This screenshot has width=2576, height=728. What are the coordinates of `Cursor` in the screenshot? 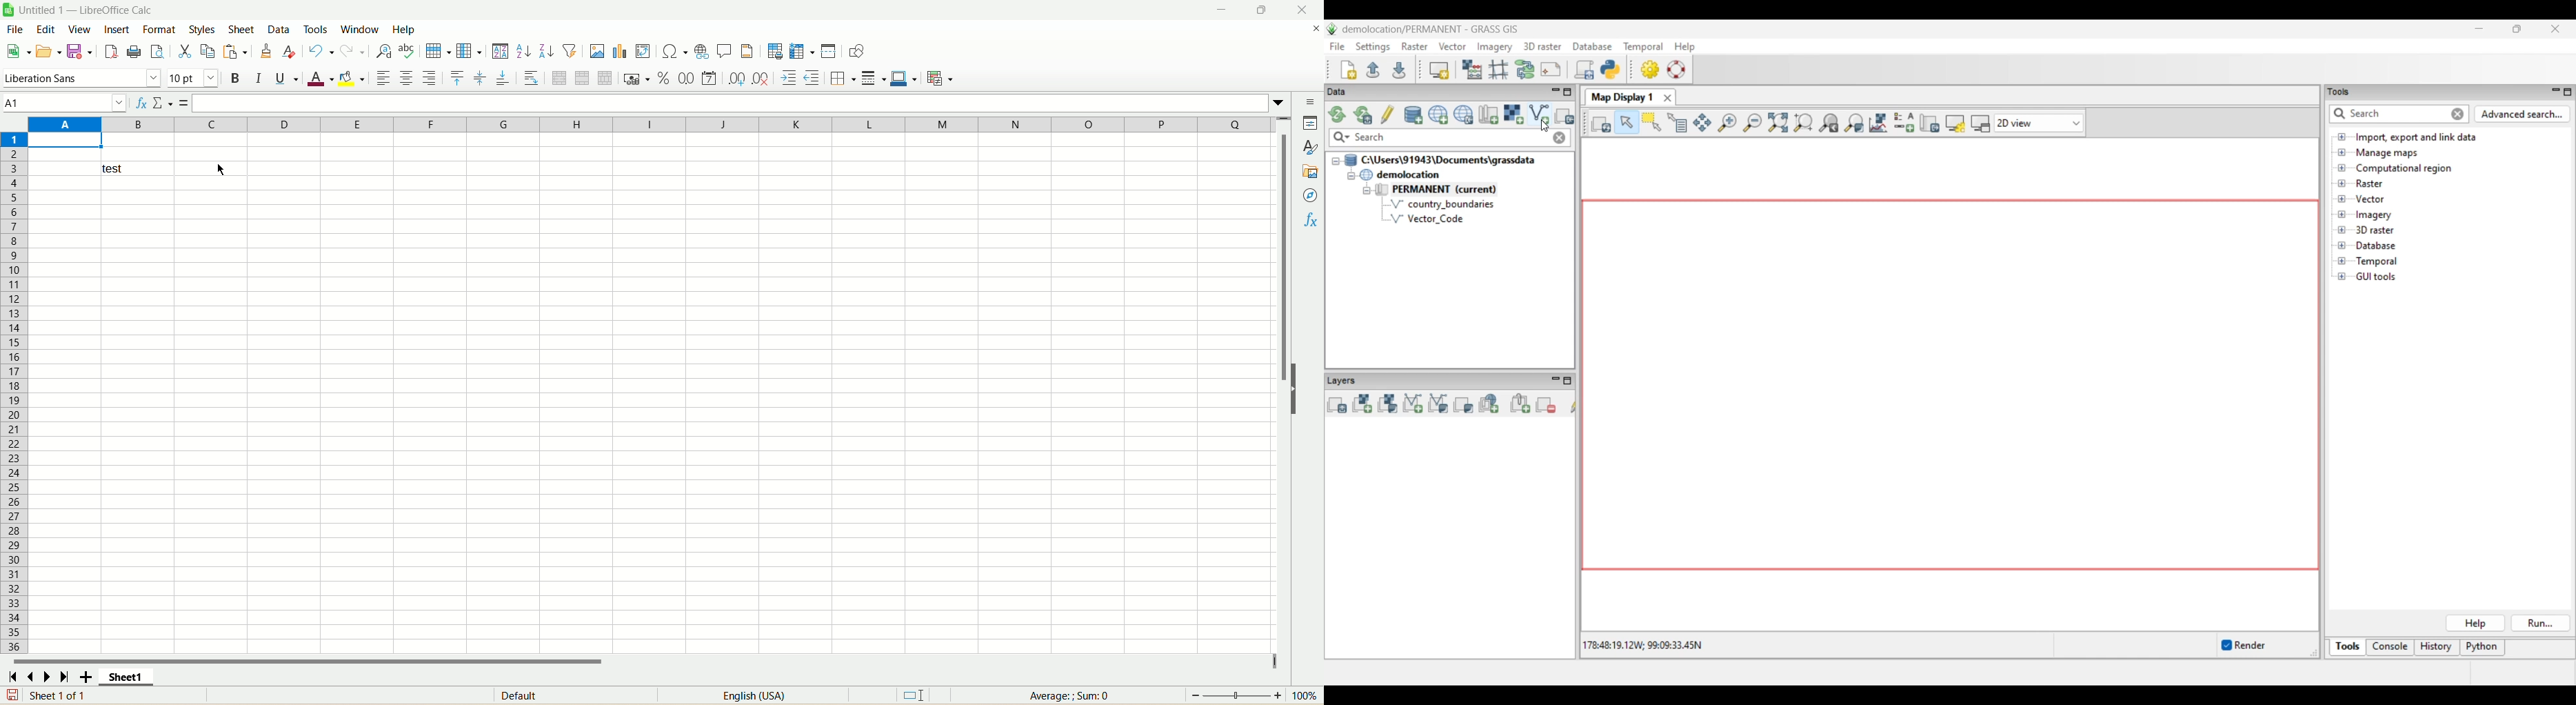 It's located at (221, 170).